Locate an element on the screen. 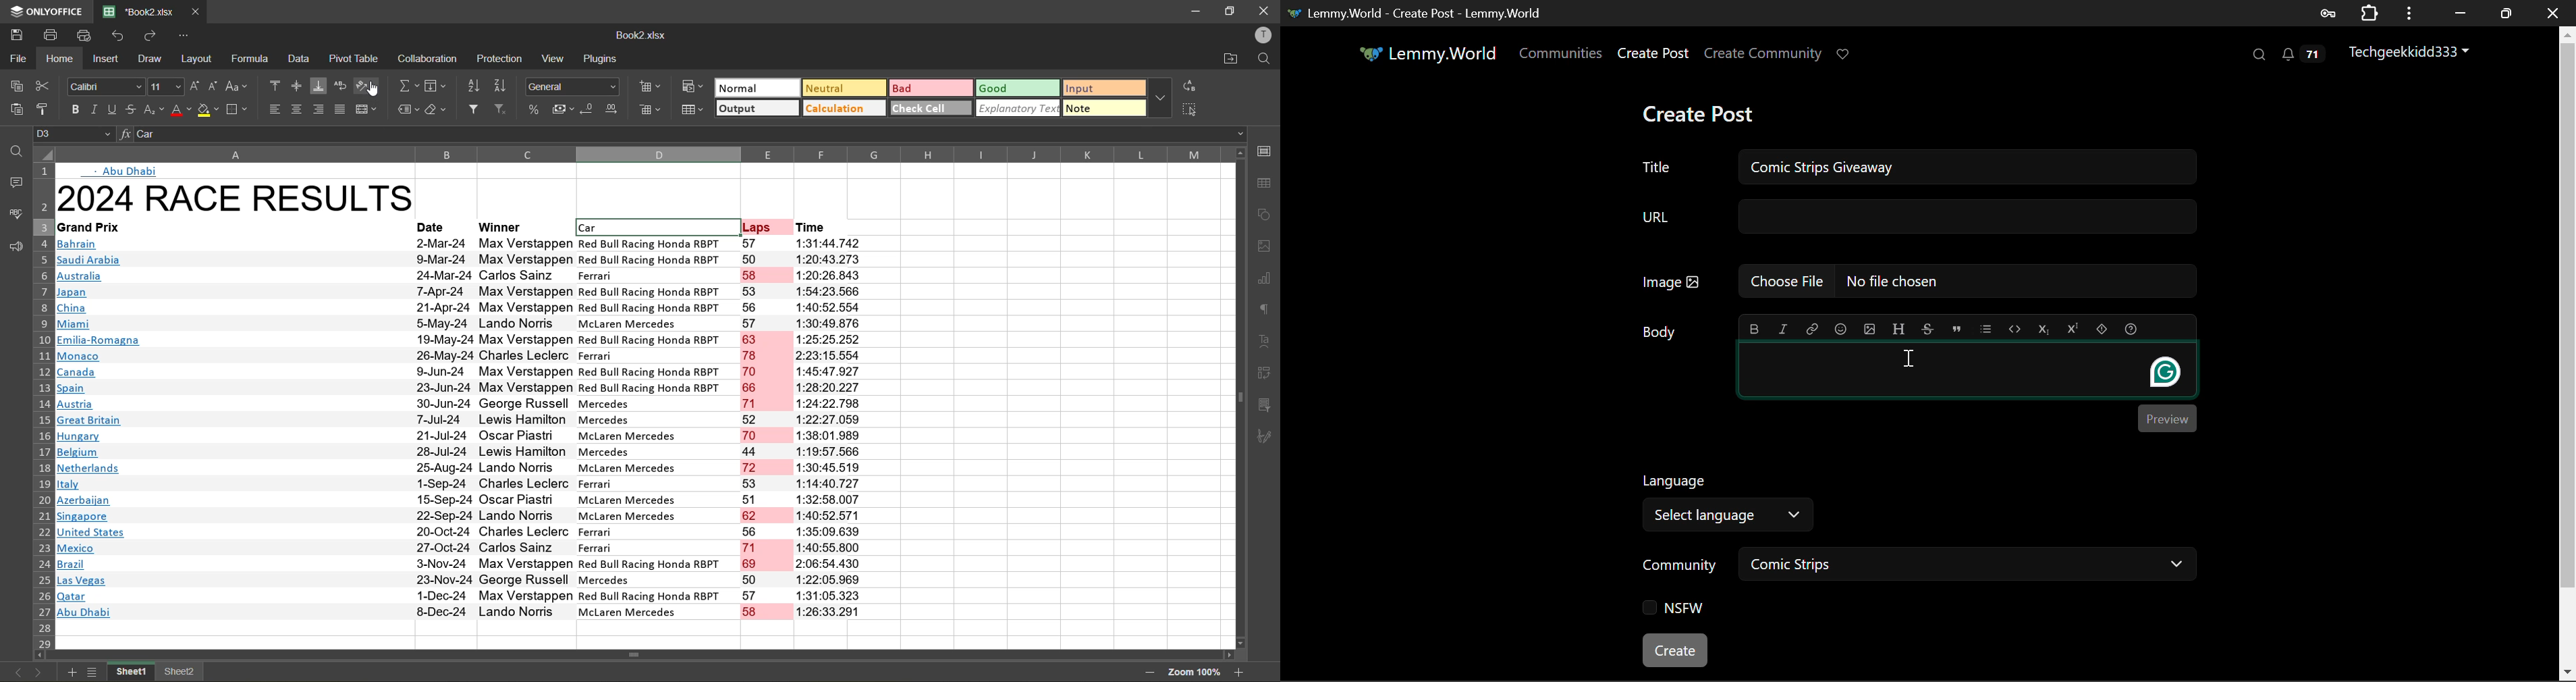 The image size is (2576, 700). zoom out is located at coordinates (1155, 673).